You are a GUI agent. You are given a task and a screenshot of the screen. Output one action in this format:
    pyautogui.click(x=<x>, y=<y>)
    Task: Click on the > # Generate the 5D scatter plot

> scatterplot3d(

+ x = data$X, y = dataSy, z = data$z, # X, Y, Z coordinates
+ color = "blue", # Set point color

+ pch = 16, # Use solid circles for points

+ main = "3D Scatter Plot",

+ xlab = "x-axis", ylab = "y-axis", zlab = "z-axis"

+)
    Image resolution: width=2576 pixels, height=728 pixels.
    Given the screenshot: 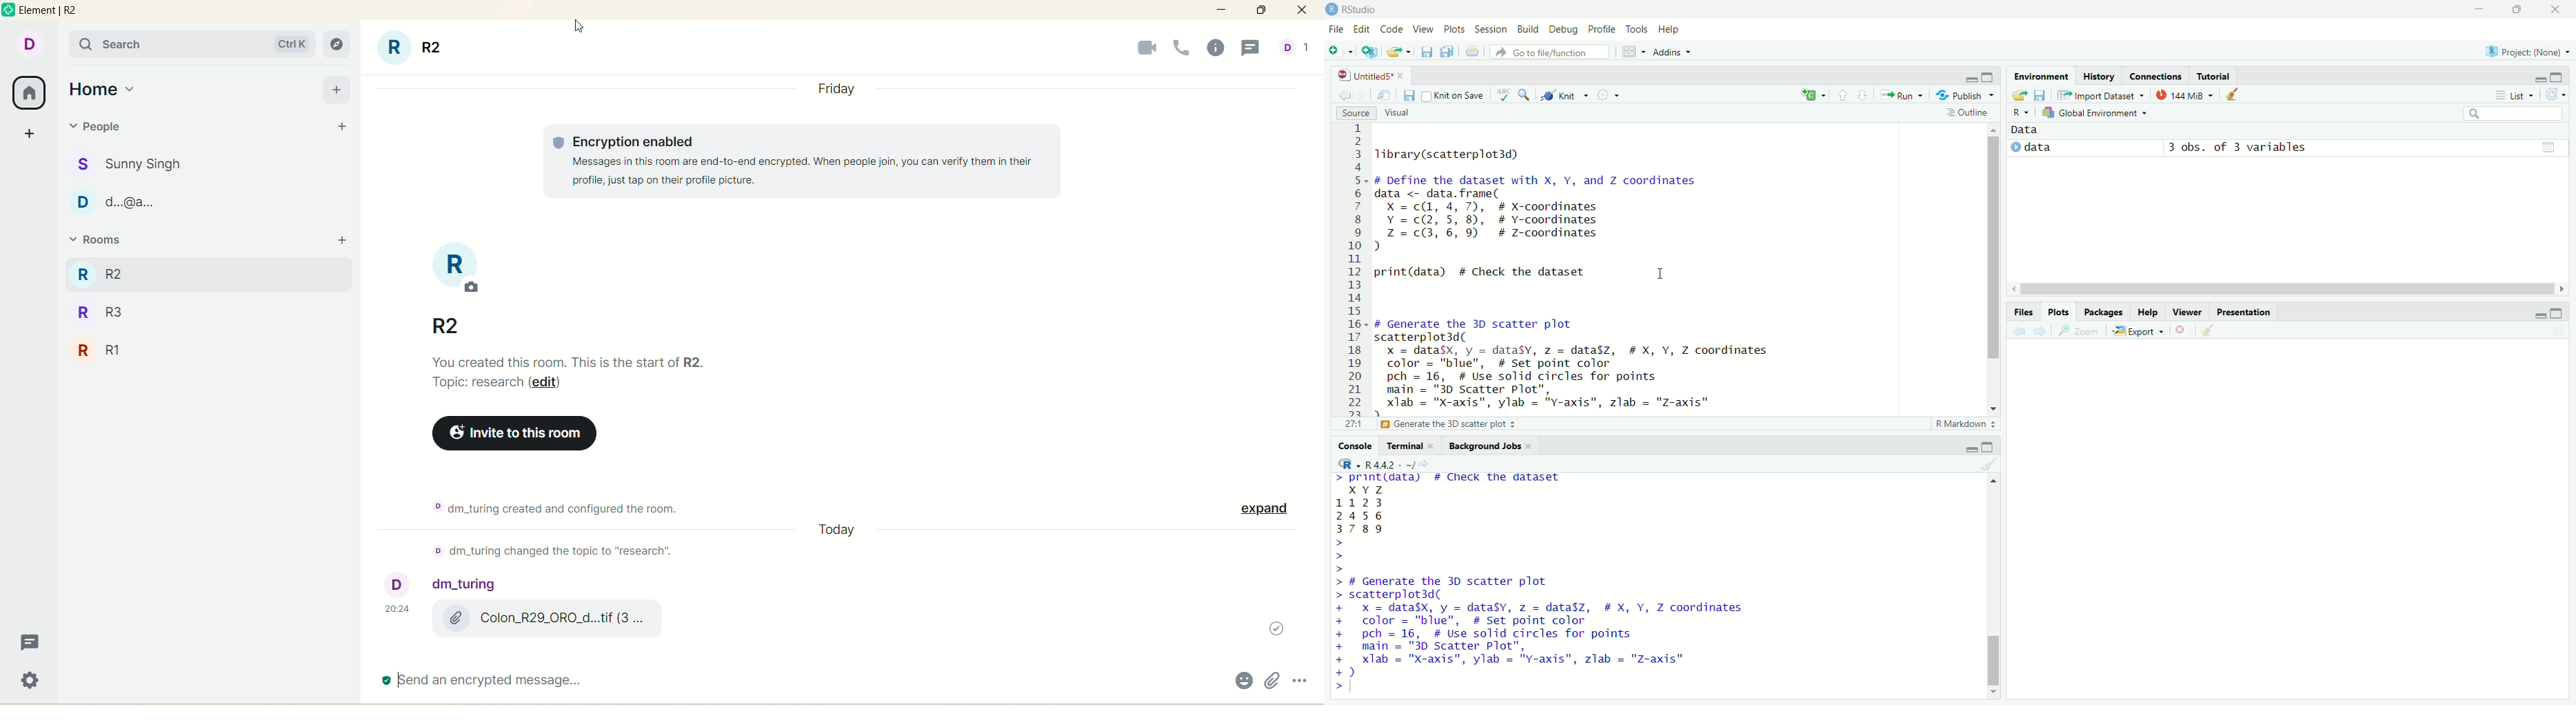 What is the action you would take?
    pyautogui.click(x=1561, y=627)
    